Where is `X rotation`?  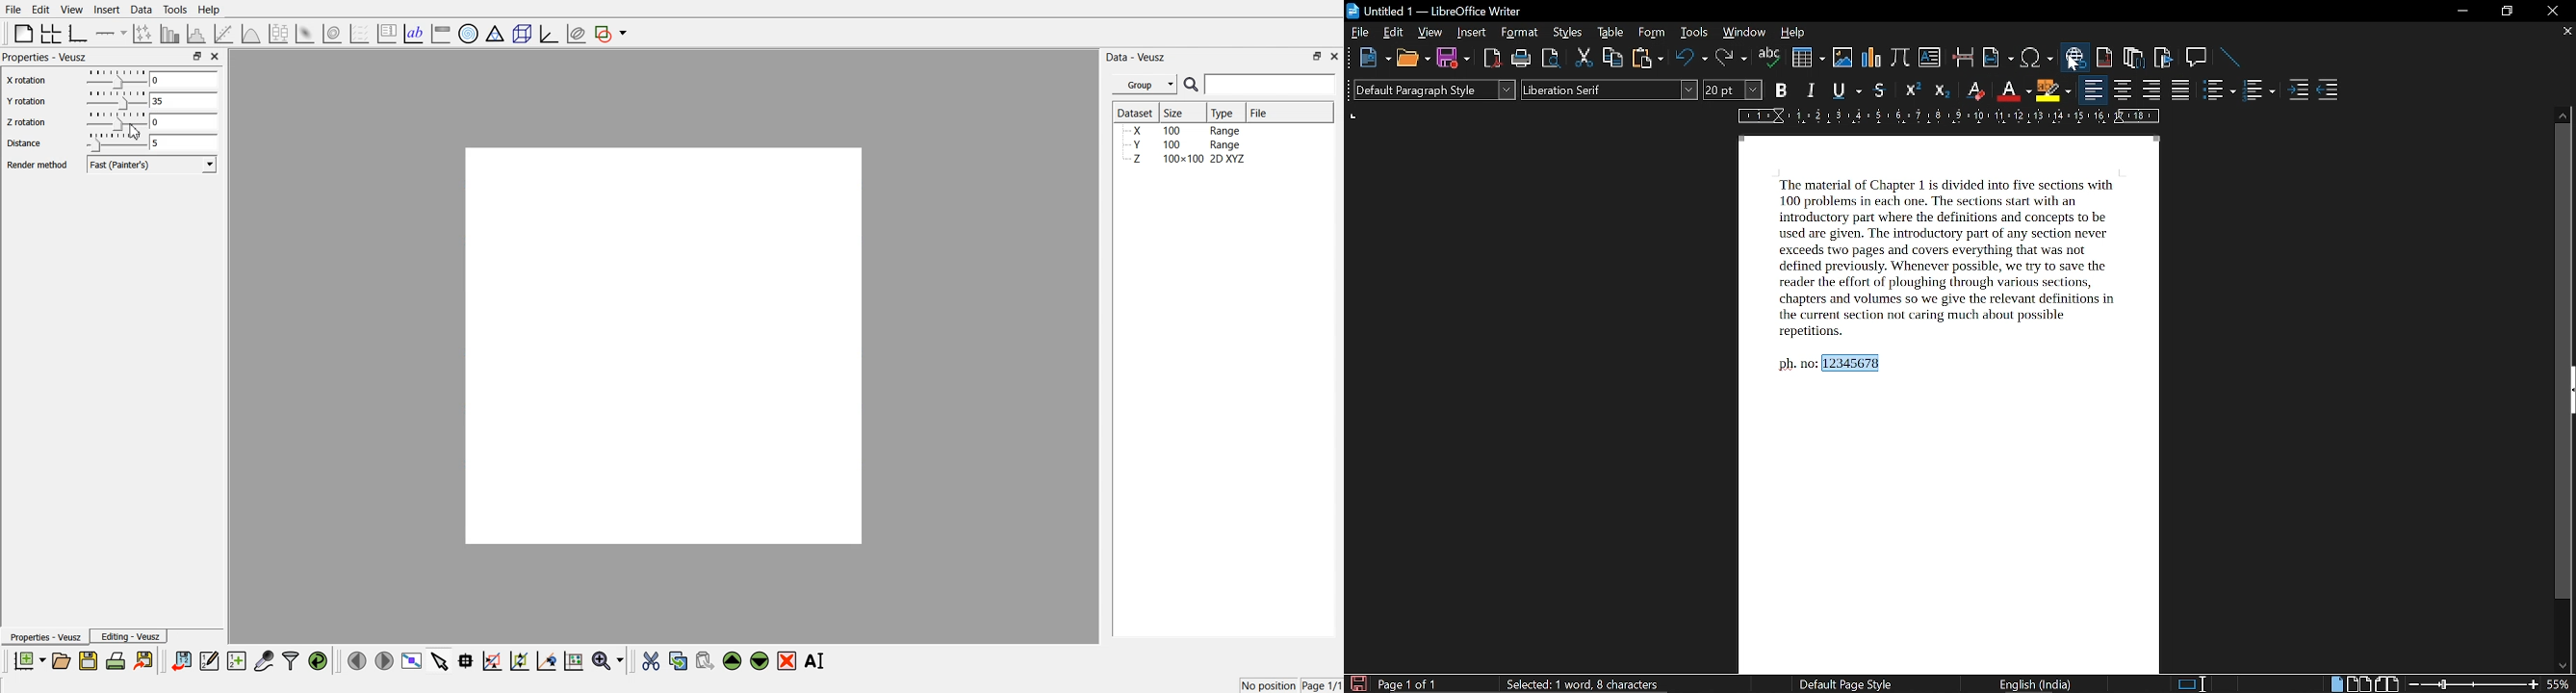 X rotation is located at coordinates (27, 81).